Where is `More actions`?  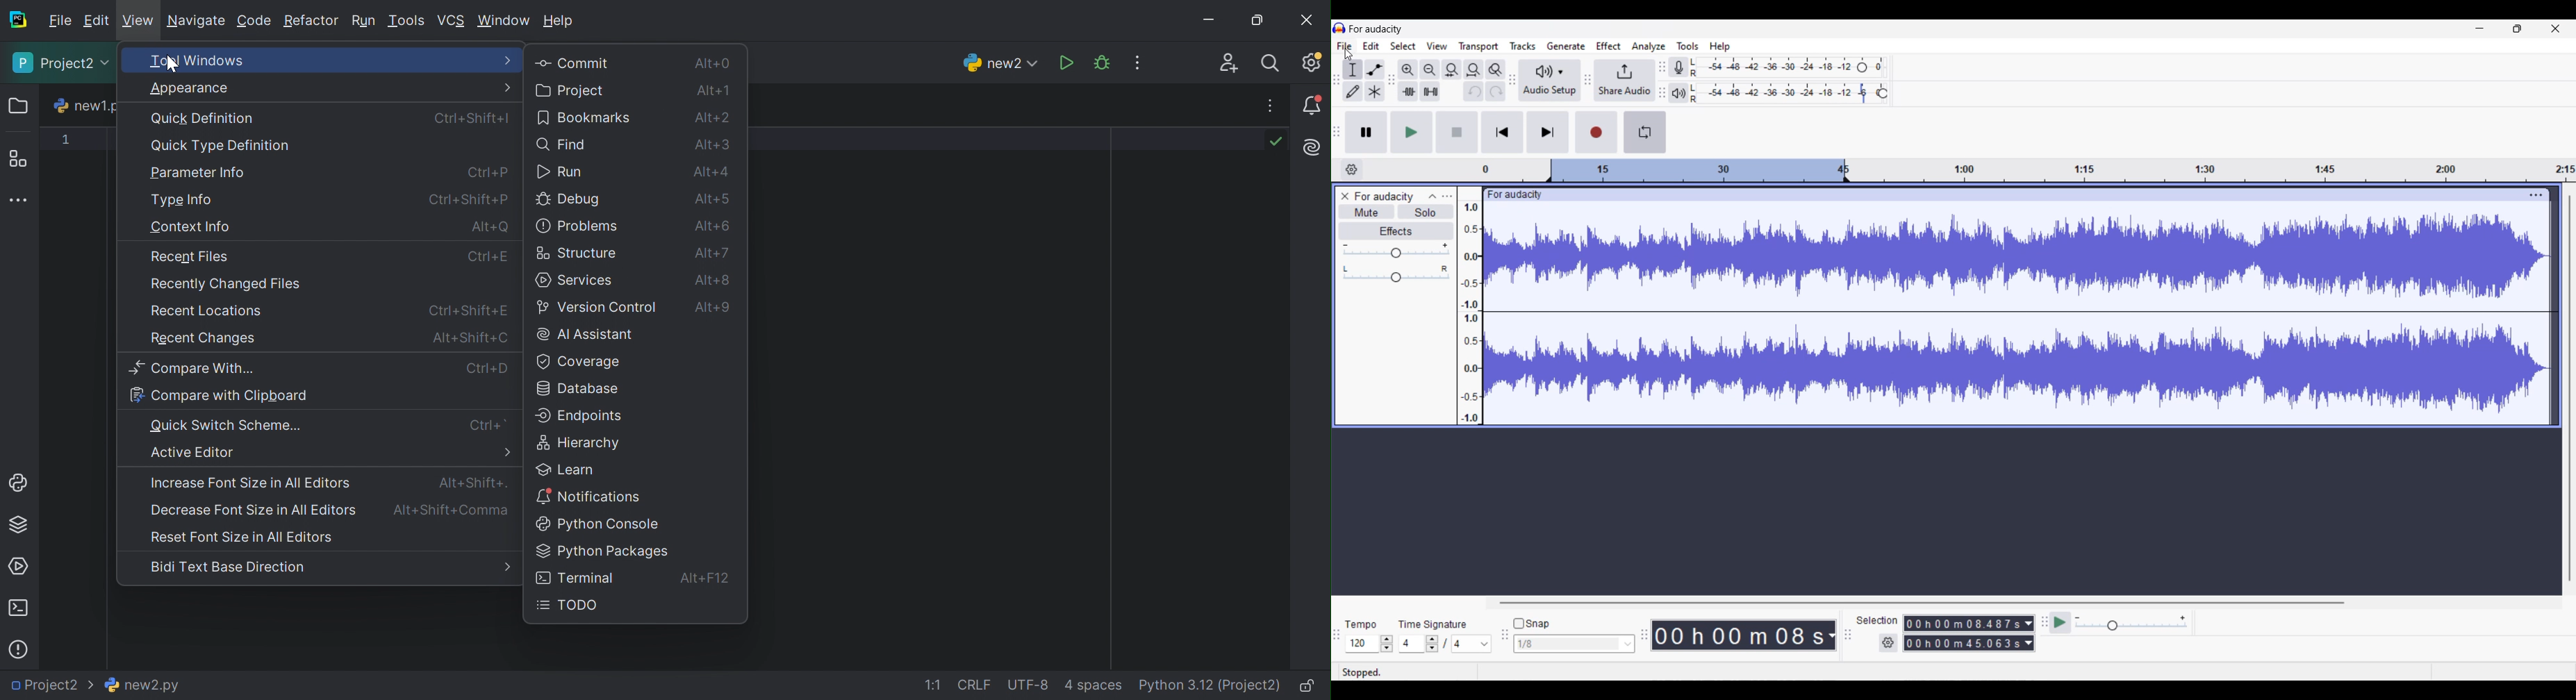 More actions is located at coordinates (1132, 63).